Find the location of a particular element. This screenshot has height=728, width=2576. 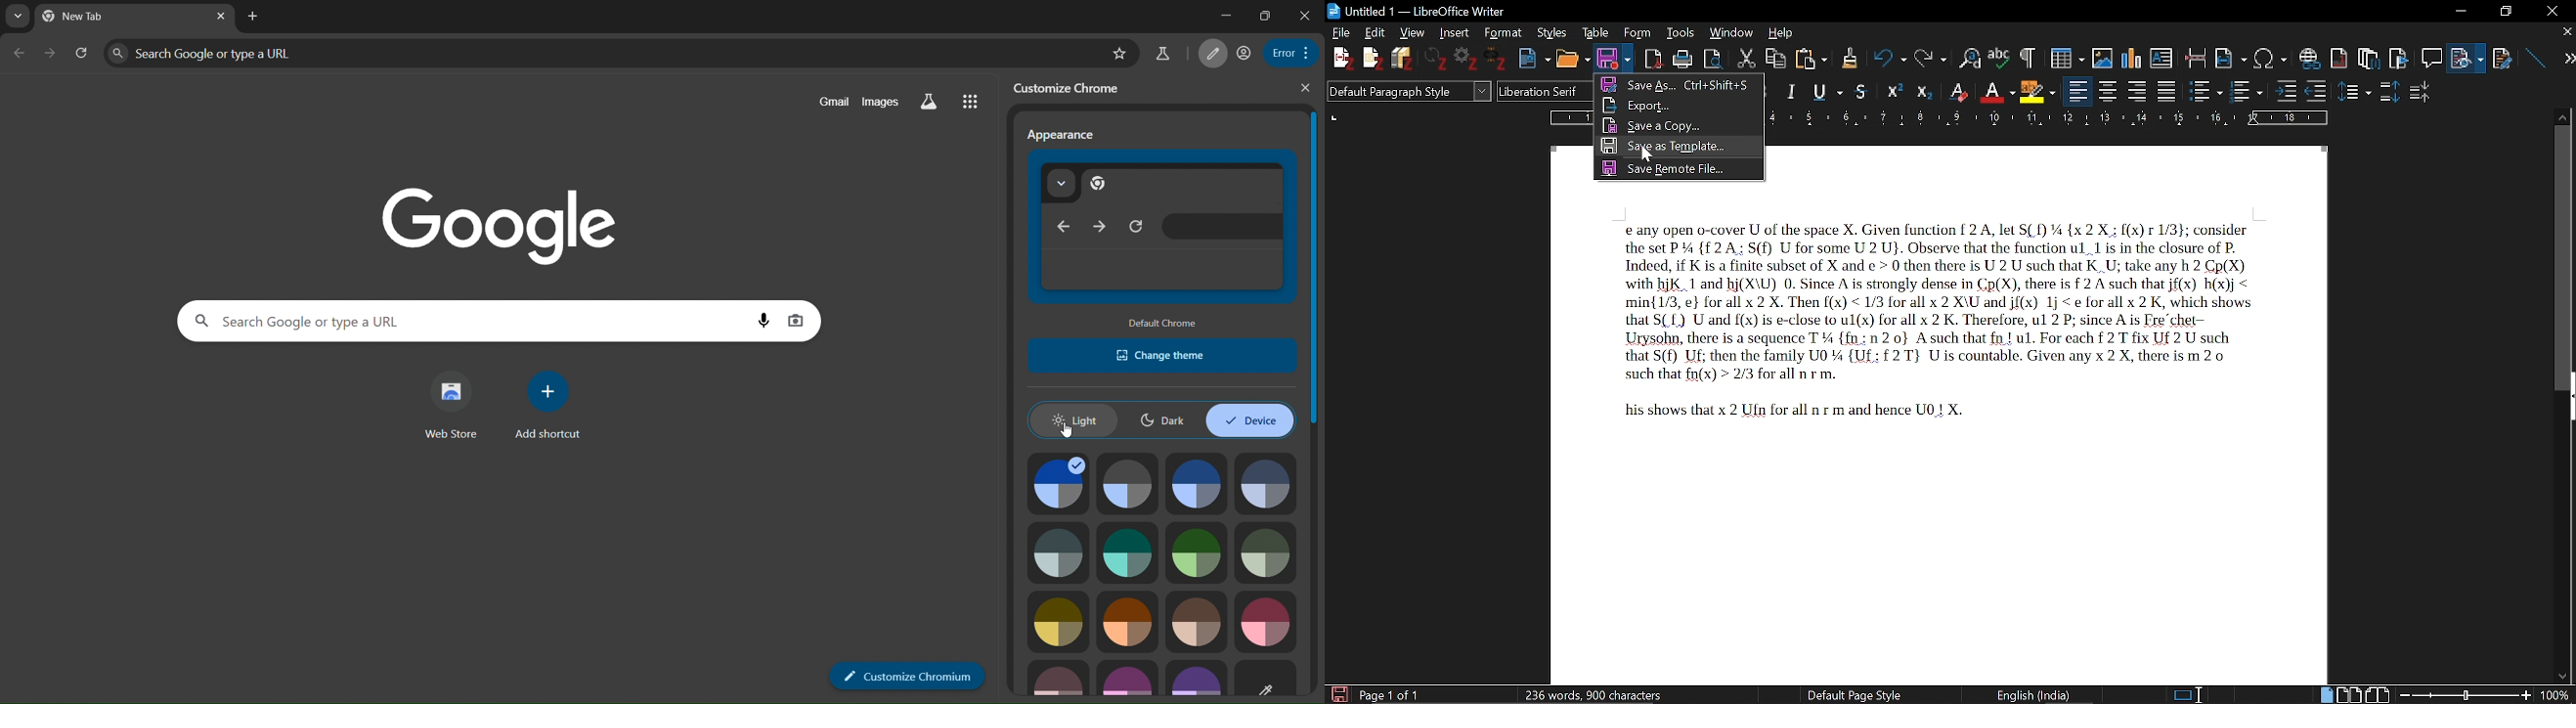

Untitled - LibreOffice Writer is located at coordinates (1434, 9).